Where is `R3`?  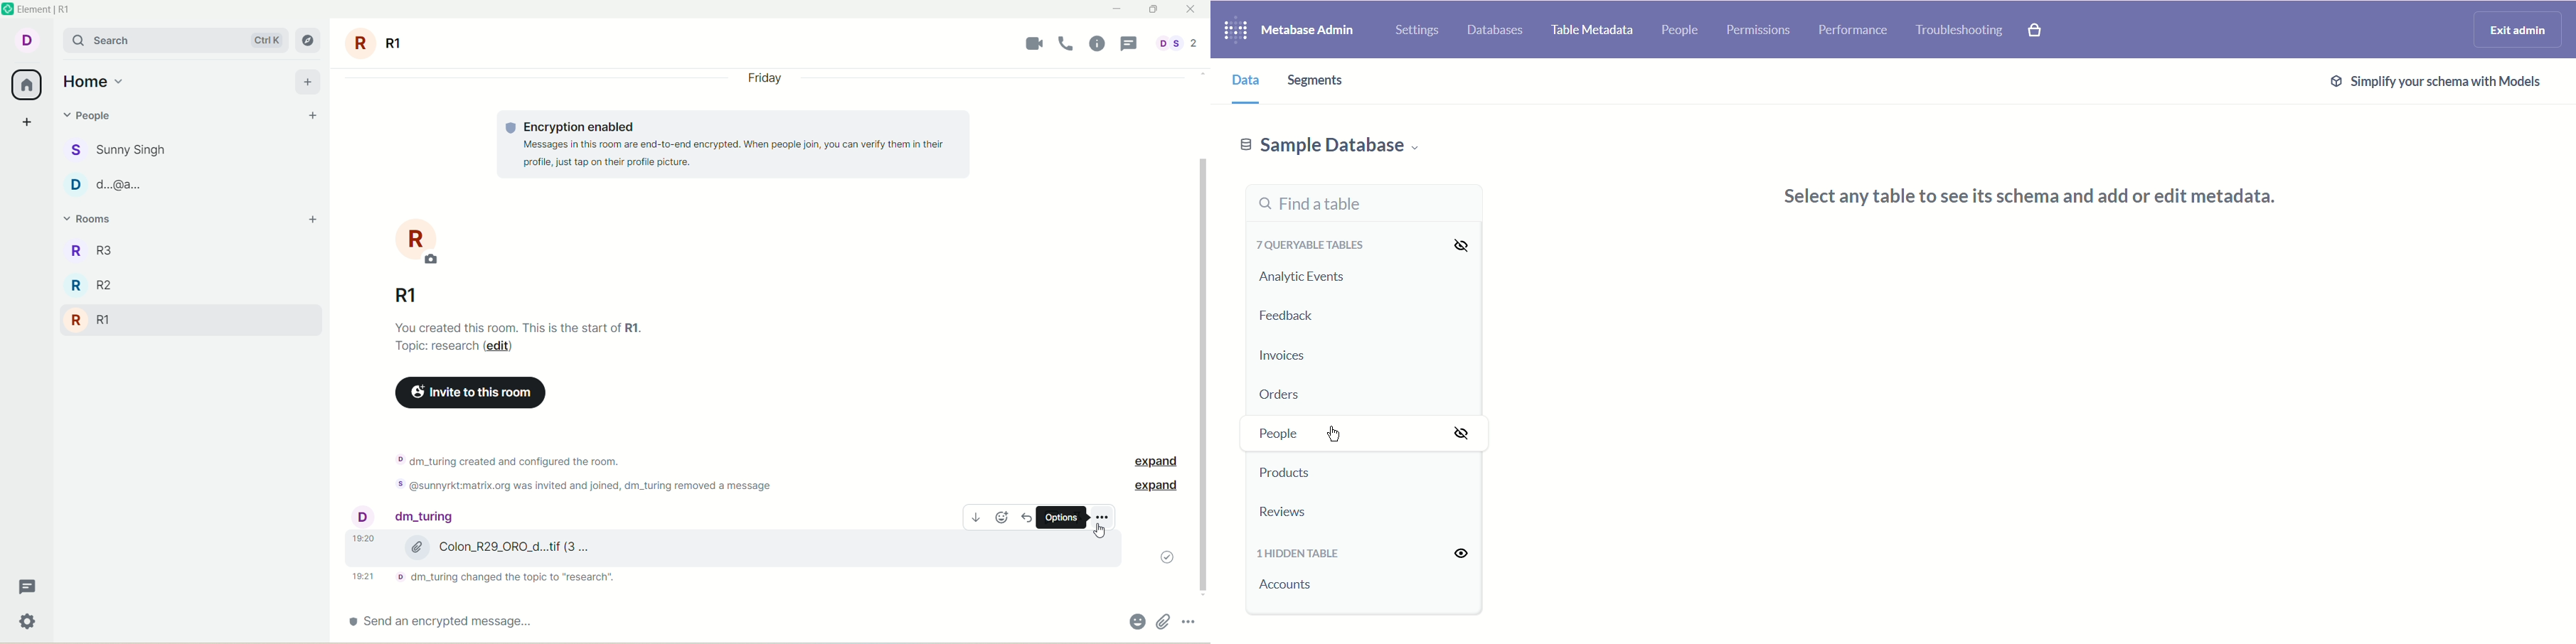 R3 is located at coordinates (108, 253).